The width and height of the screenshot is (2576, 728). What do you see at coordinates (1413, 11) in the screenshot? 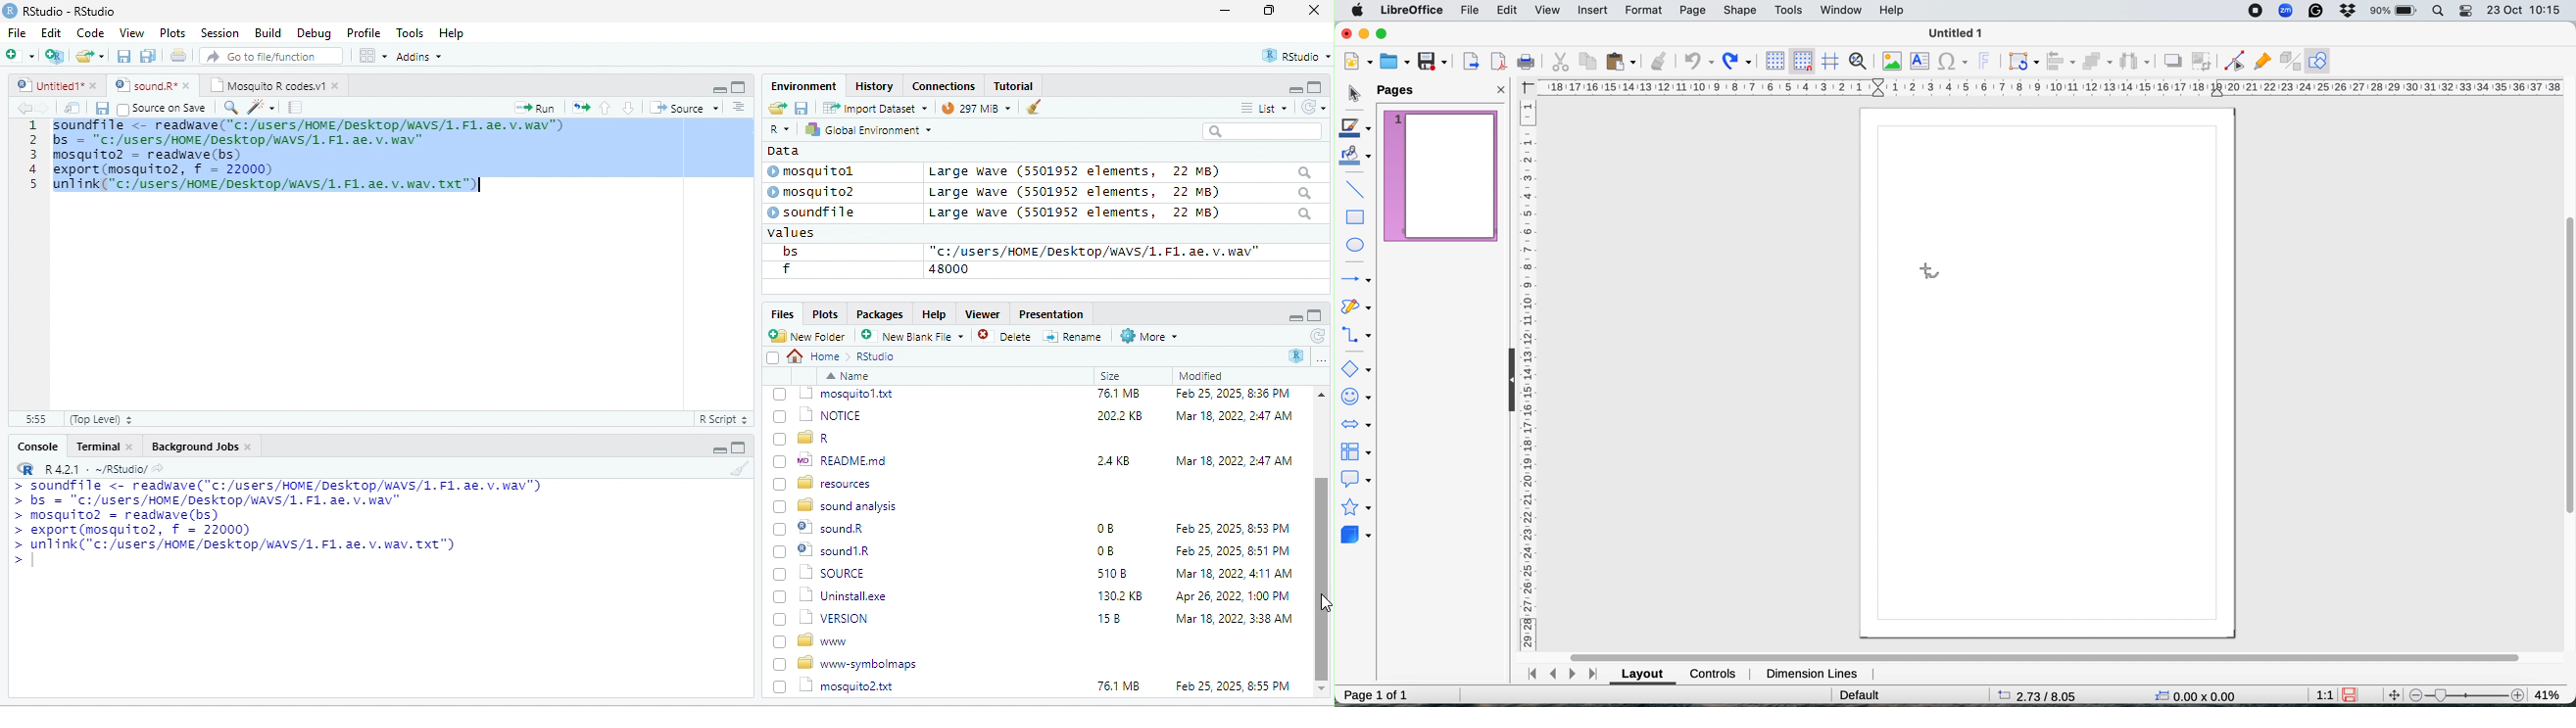
I see `libre office` at bounding box center [1413, 11].